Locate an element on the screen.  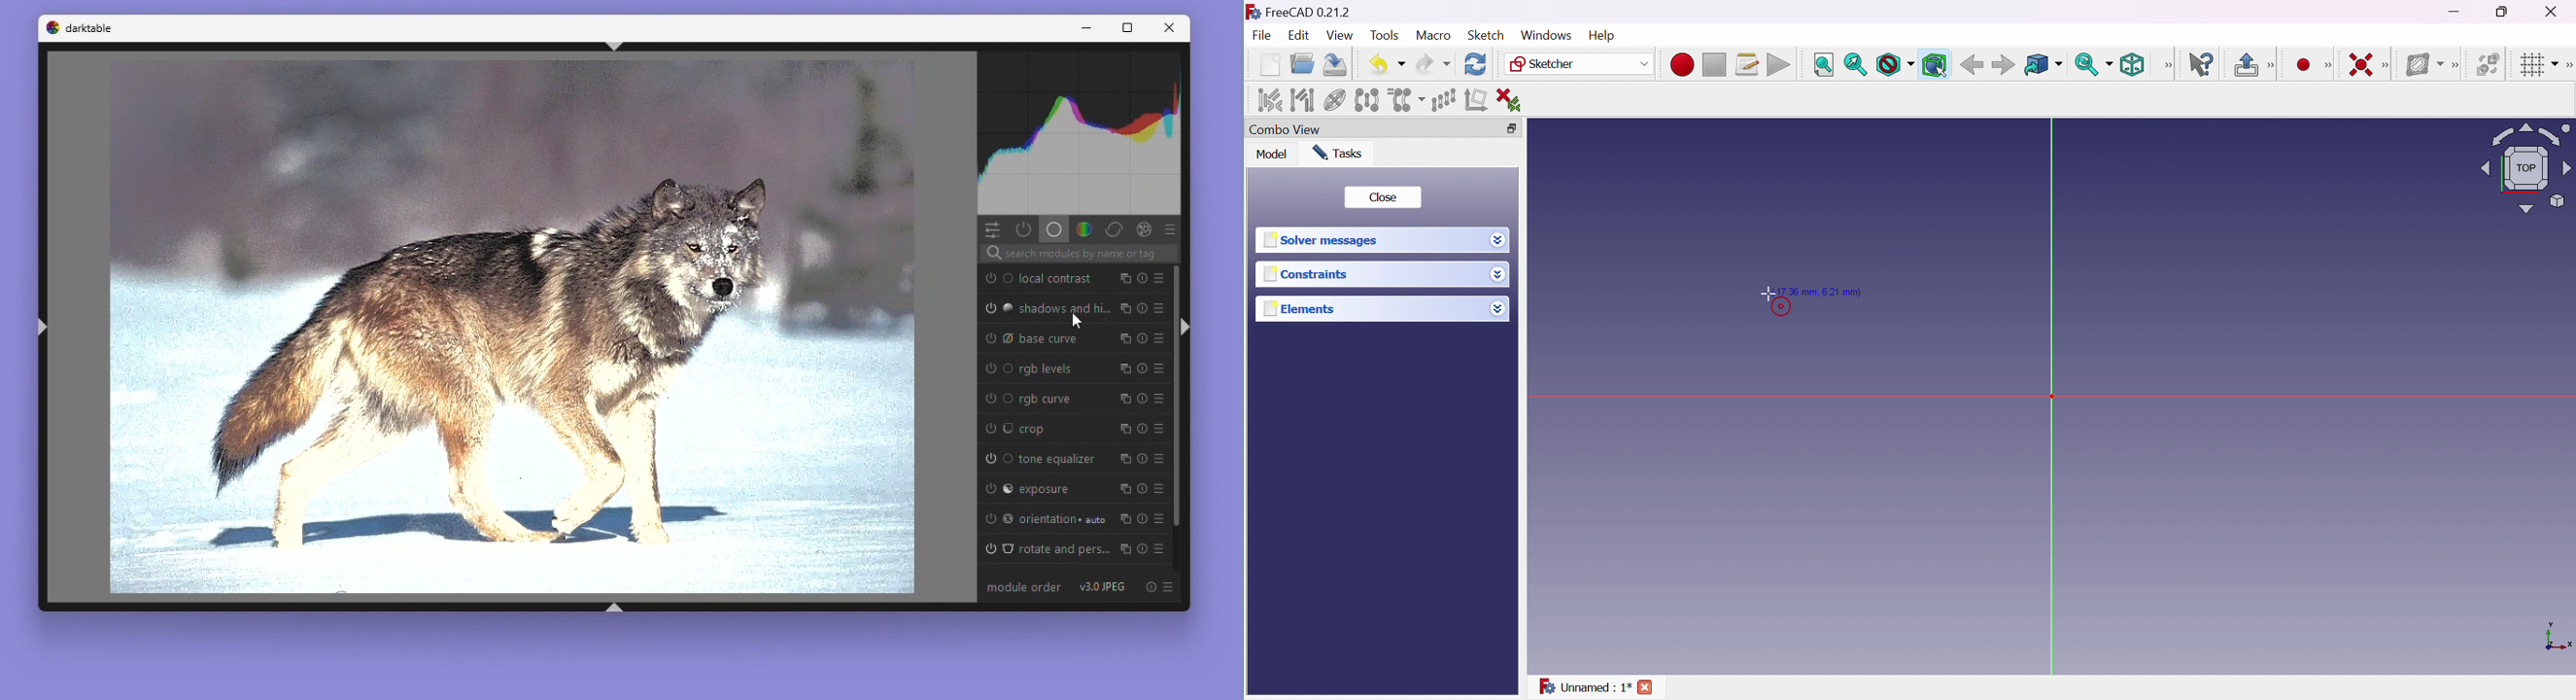
preset is located at coordinates (1172, 229).